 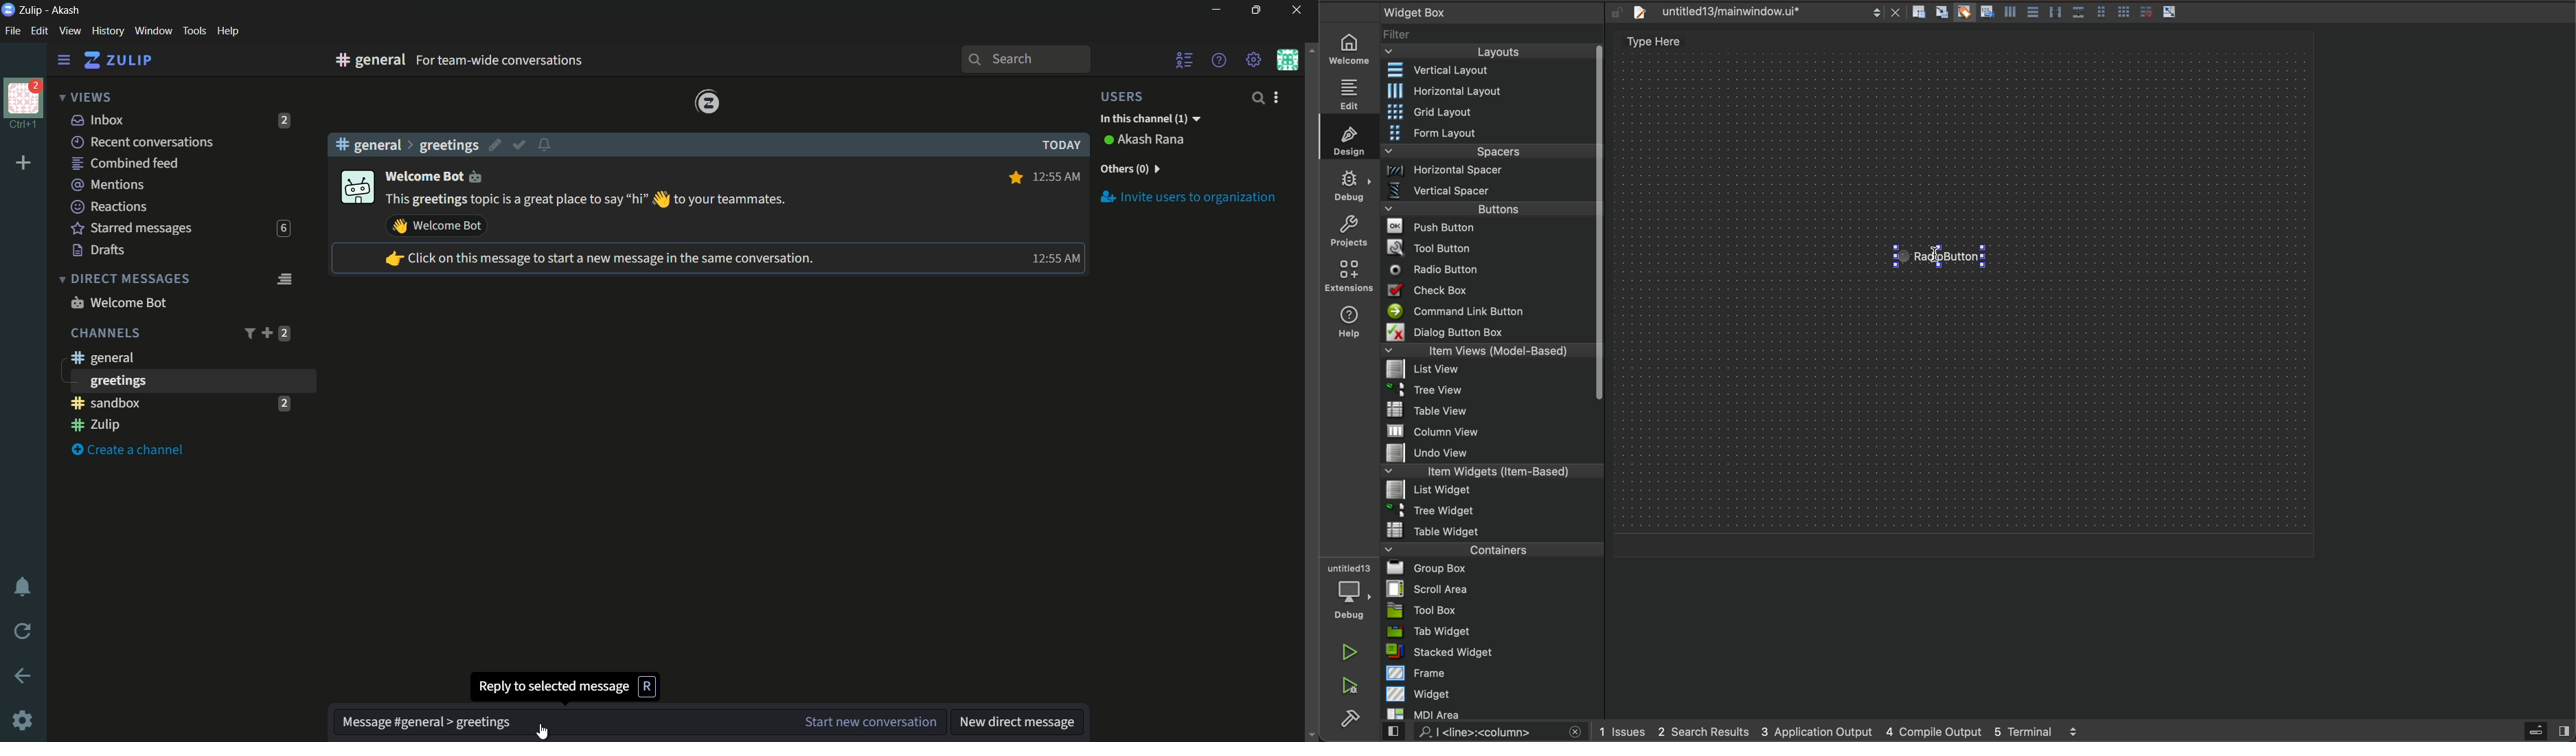 What do you see at coordinates (108, 30) in the screenshot?
I see `history menu` at bounding box center [108, 30].